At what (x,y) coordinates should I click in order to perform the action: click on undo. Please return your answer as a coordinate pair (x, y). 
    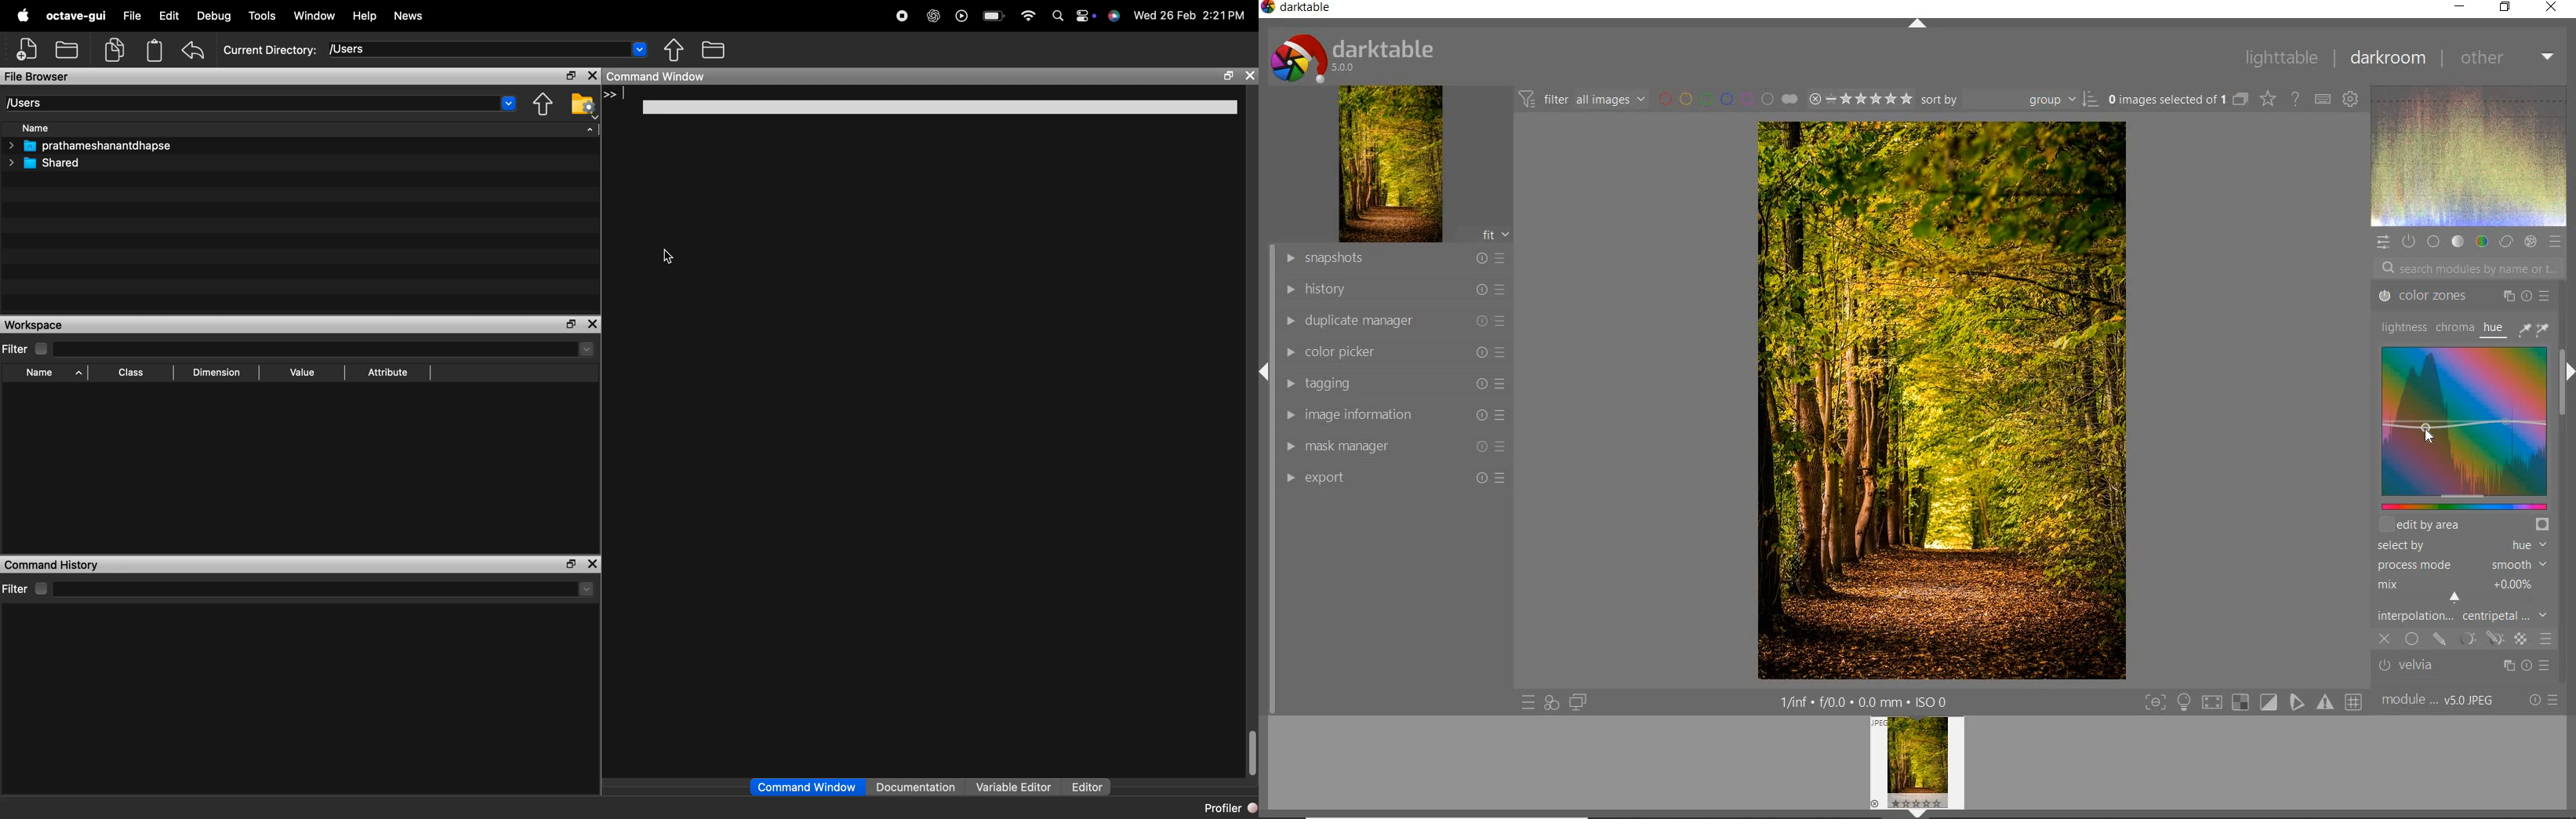
    Looking at the image, I should click on (192, 52).